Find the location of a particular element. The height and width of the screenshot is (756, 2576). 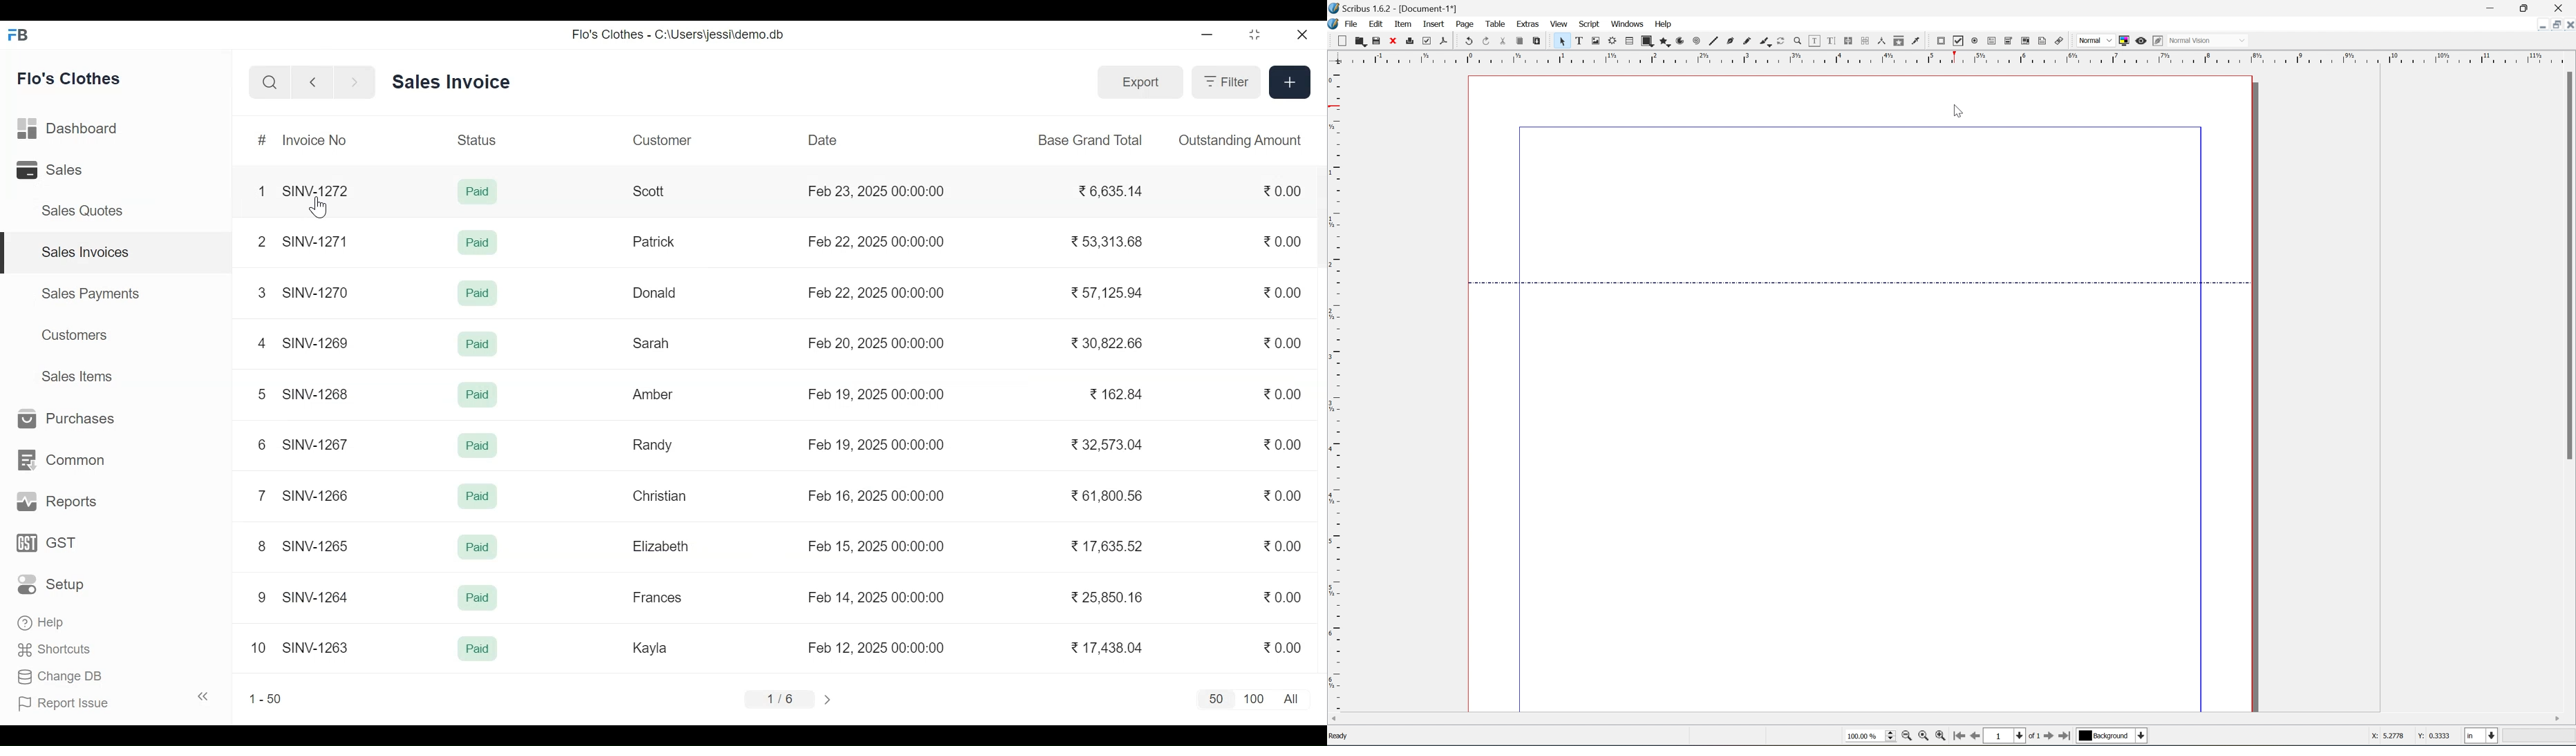

restore down is located at coordinates (2533, 7).